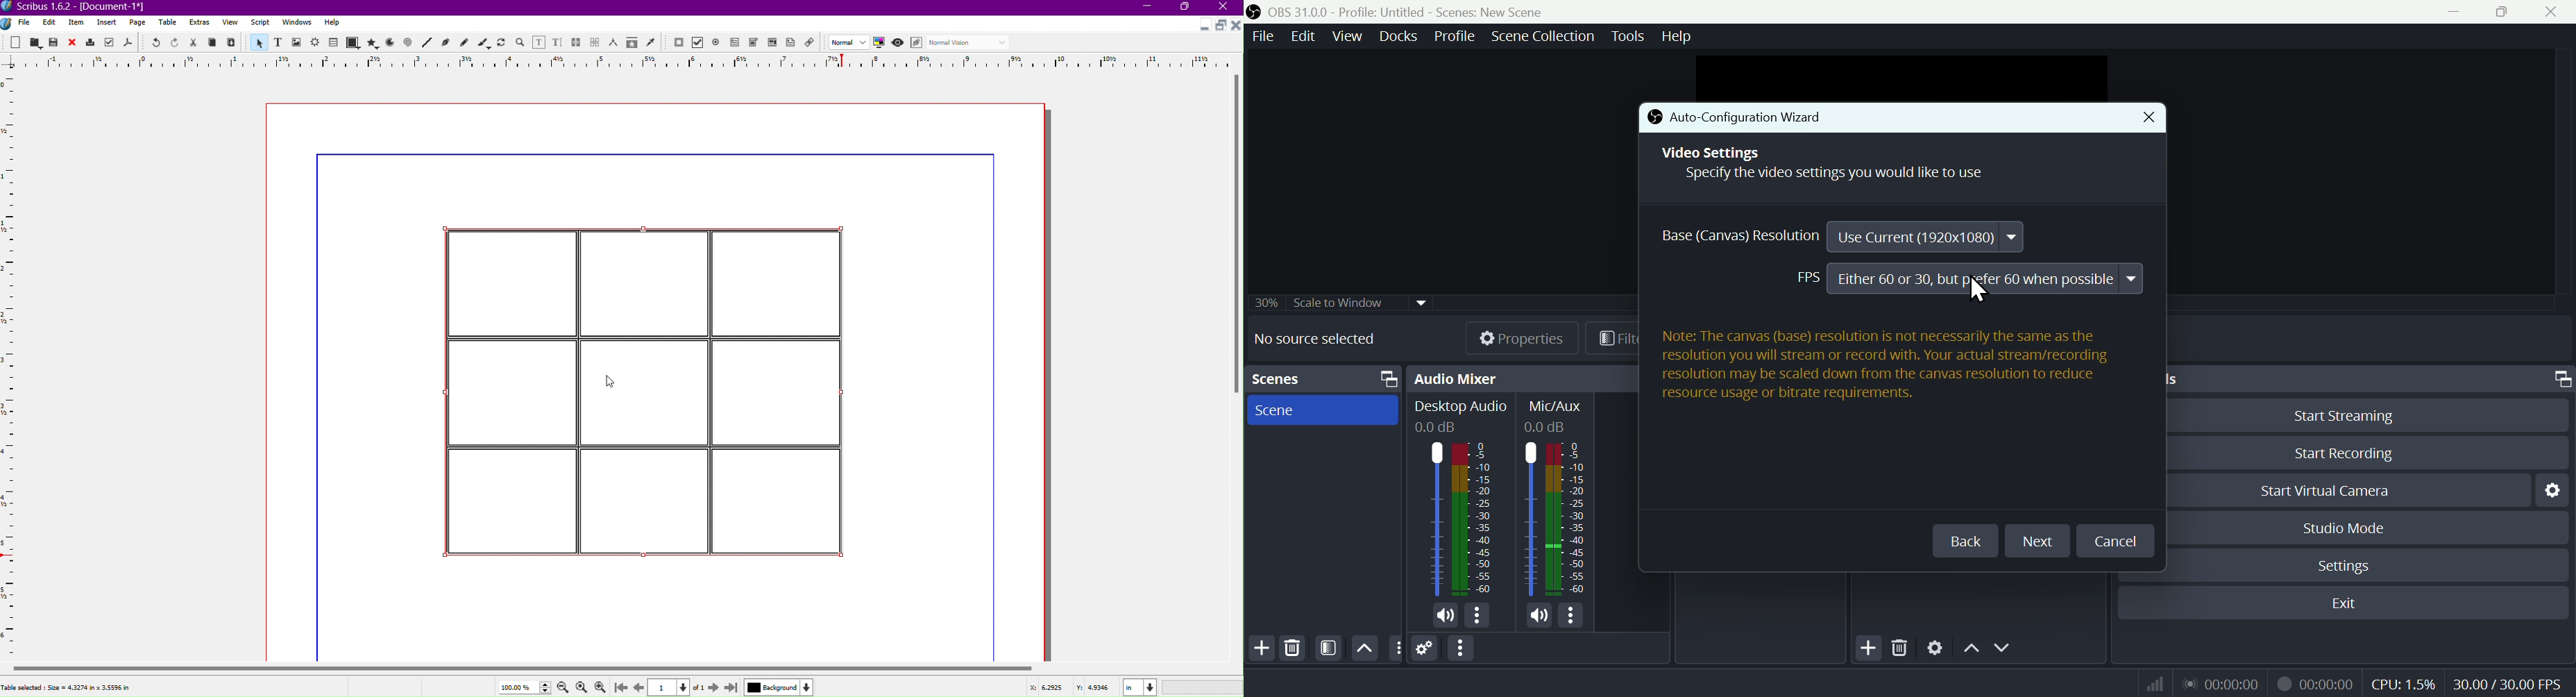 The height and width of the screenshot is (700, 2576). Describe the element at coordinates (2345, 489) in the screenshot. I see `Start Virtual Camera` at that location.